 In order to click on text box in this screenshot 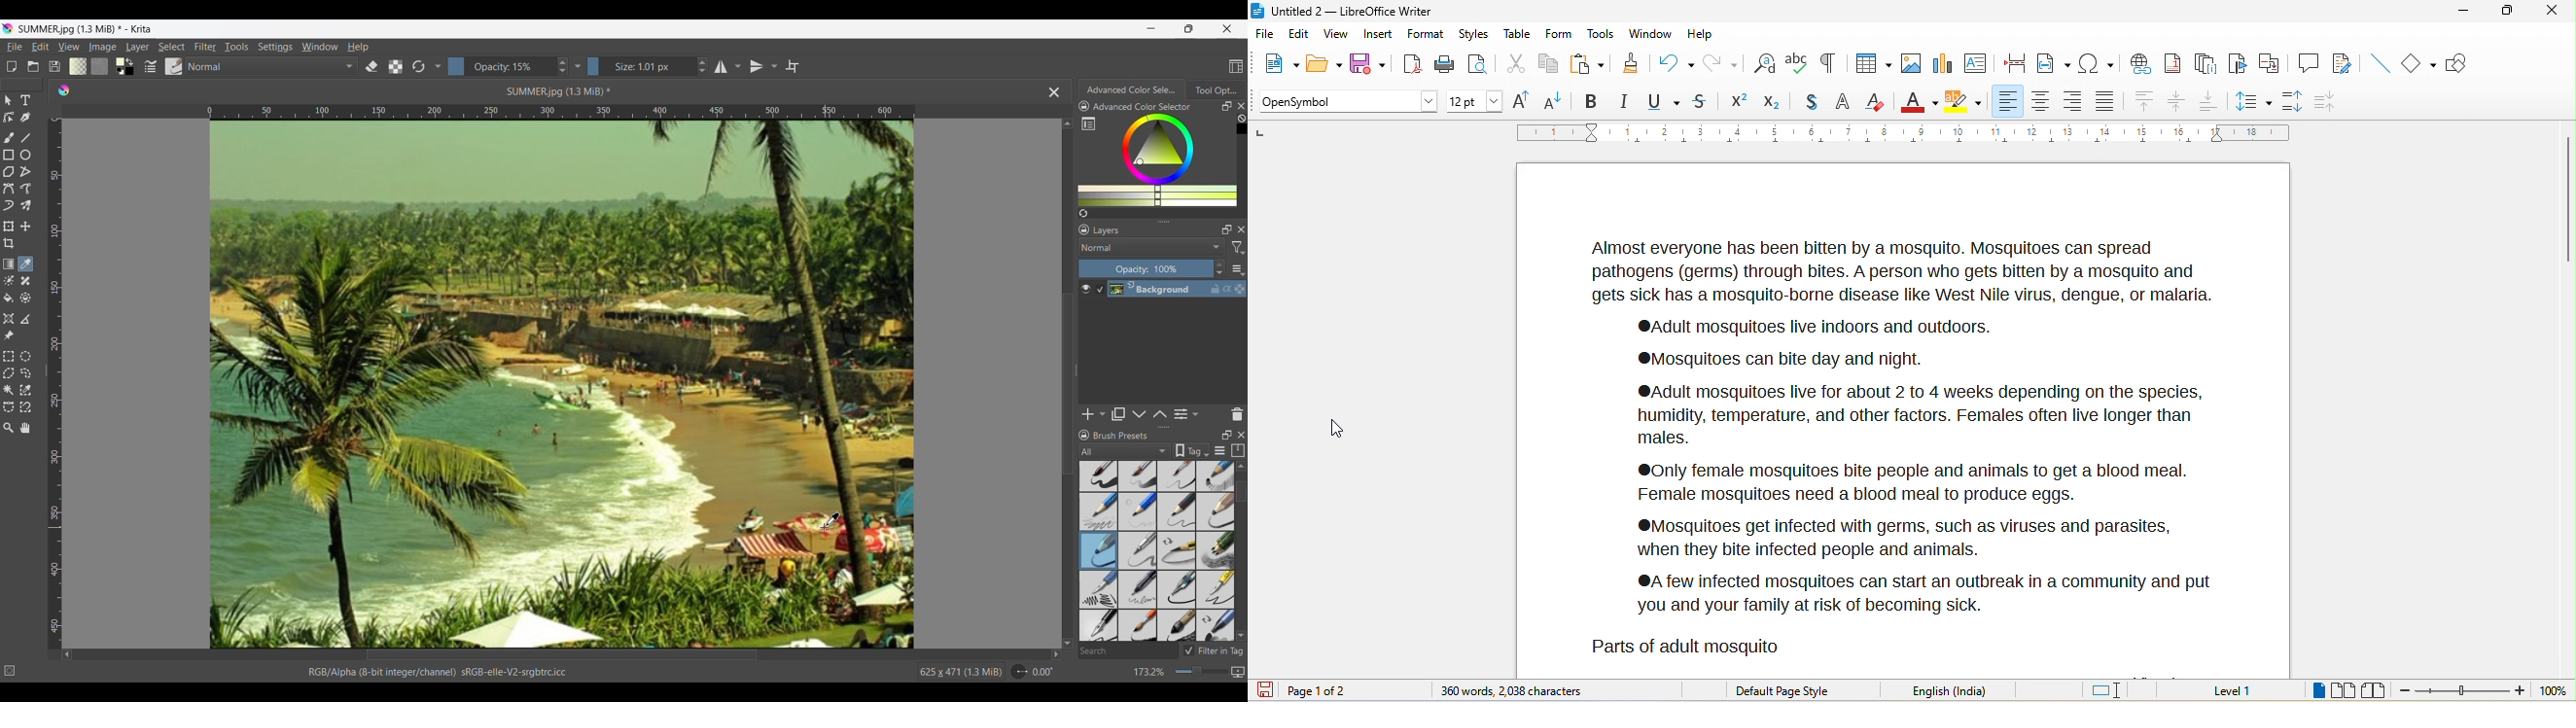, I will do `click(1976, 61)`.